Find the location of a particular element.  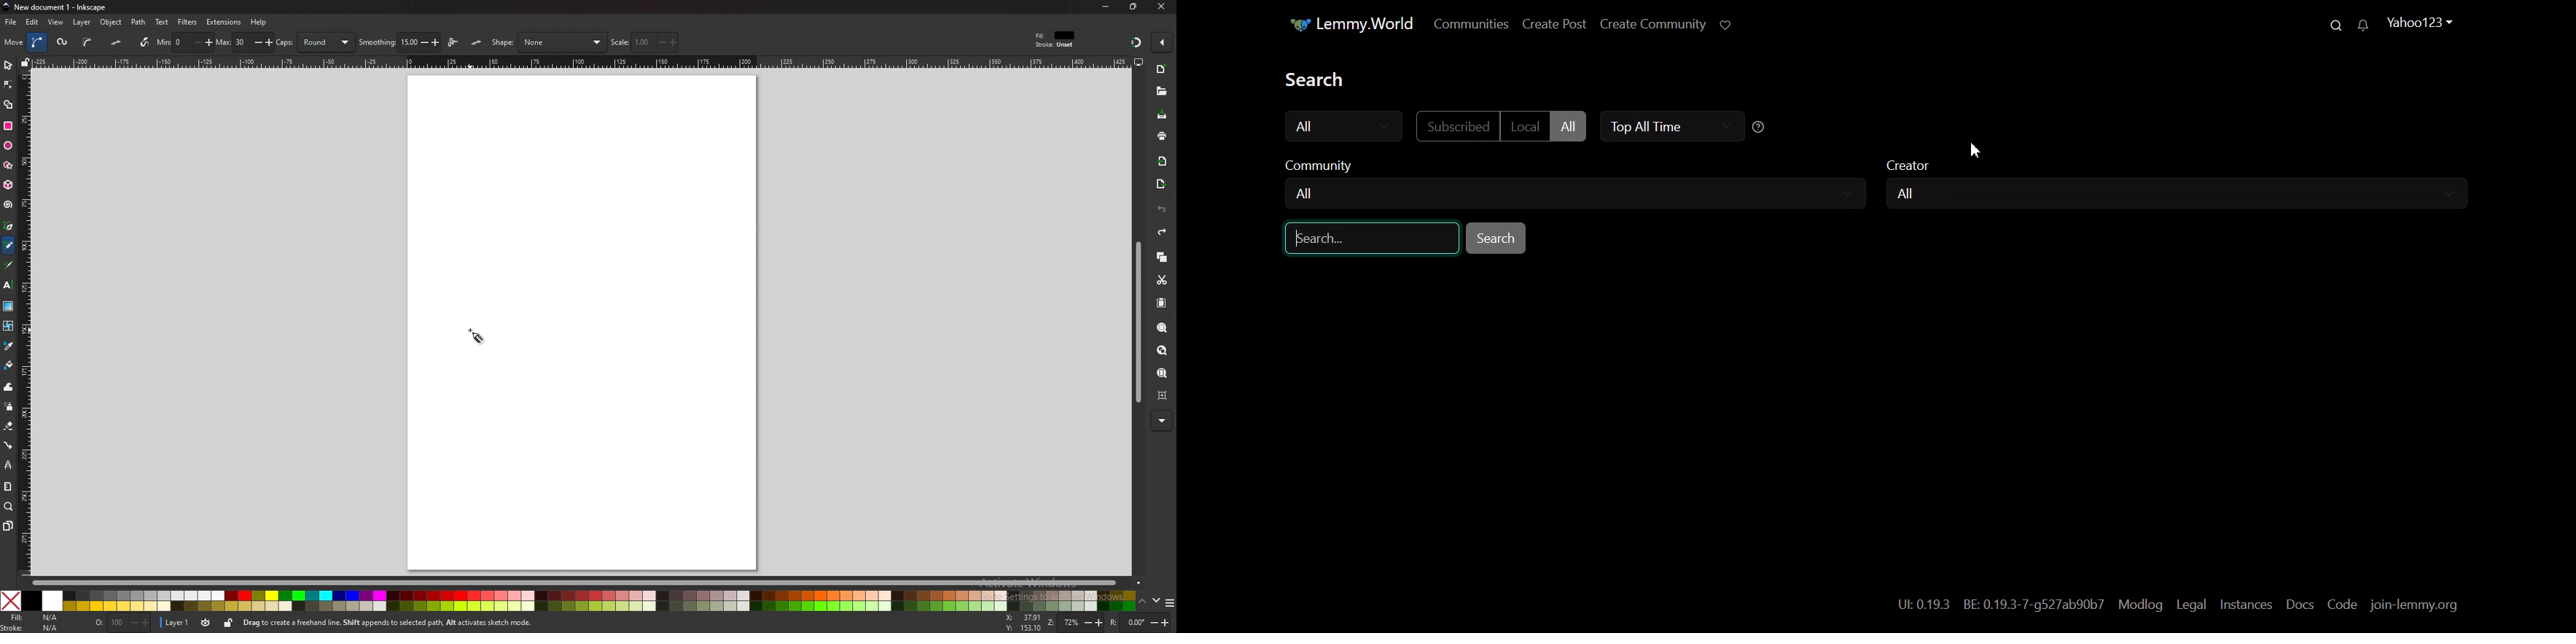

spiro path is located at coordinates (61, 42).